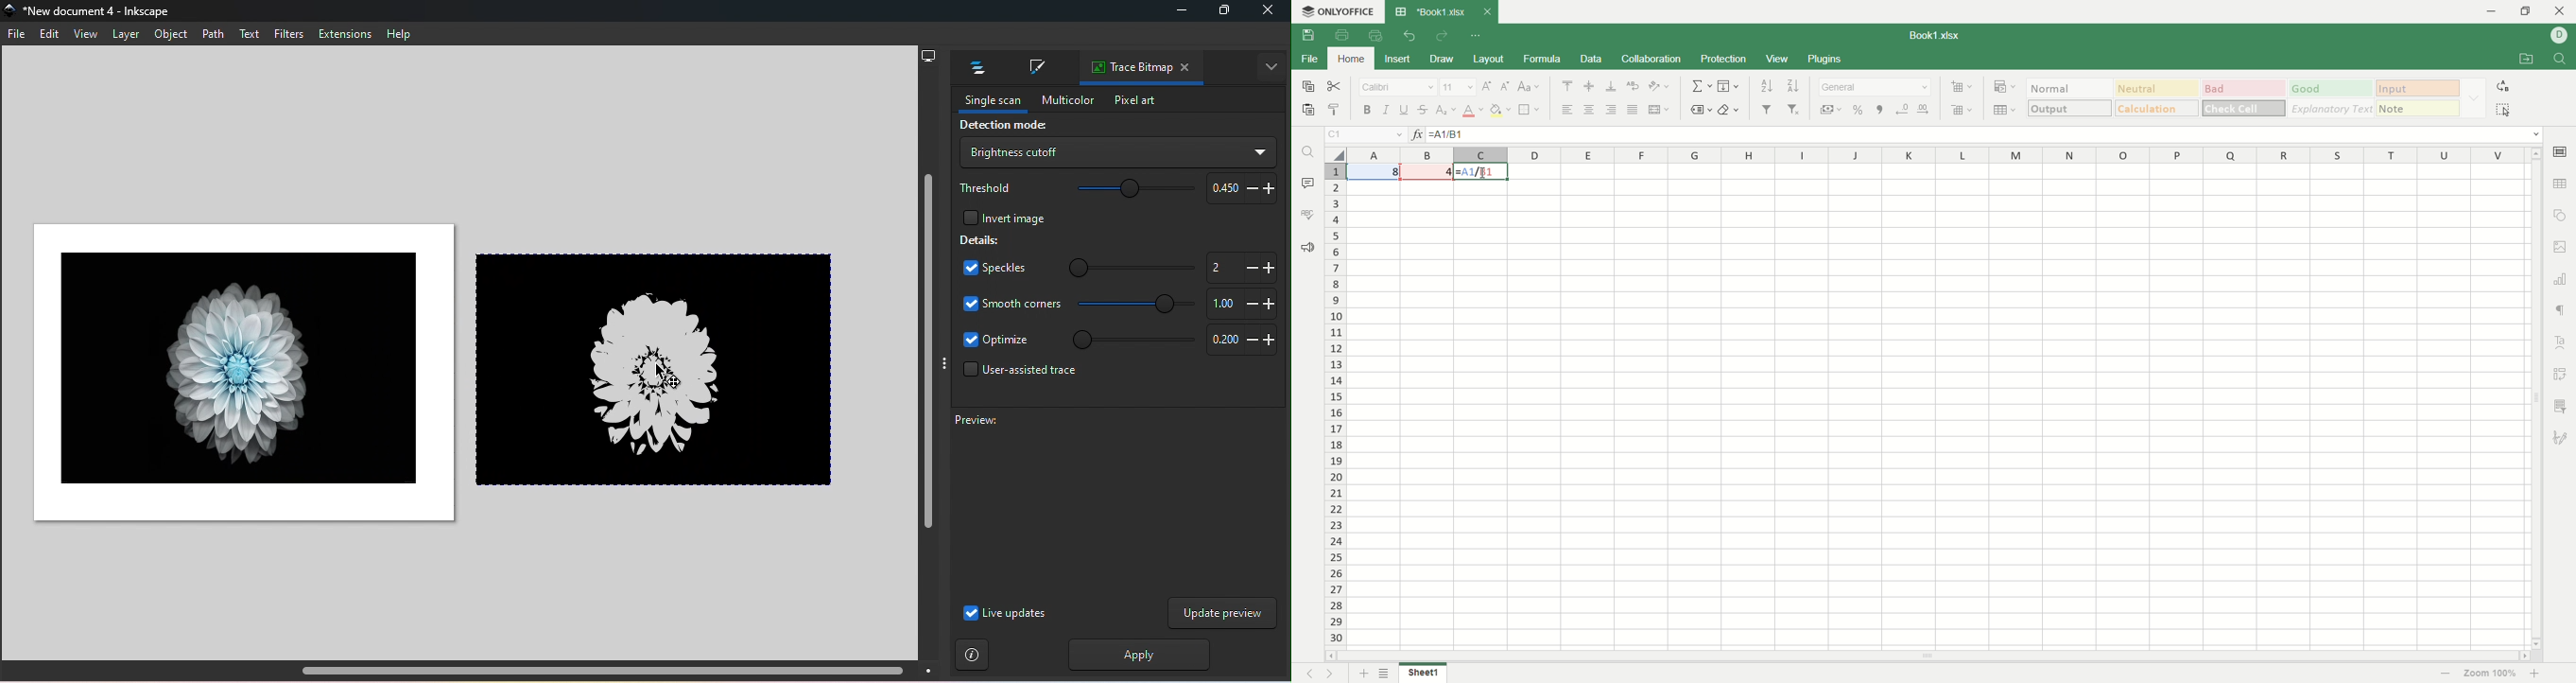 The height and width of the screenshot is (700, 2576). Describe the element at coordinates (1795, 86) in the screenshot. I see `sort descending` at that location.